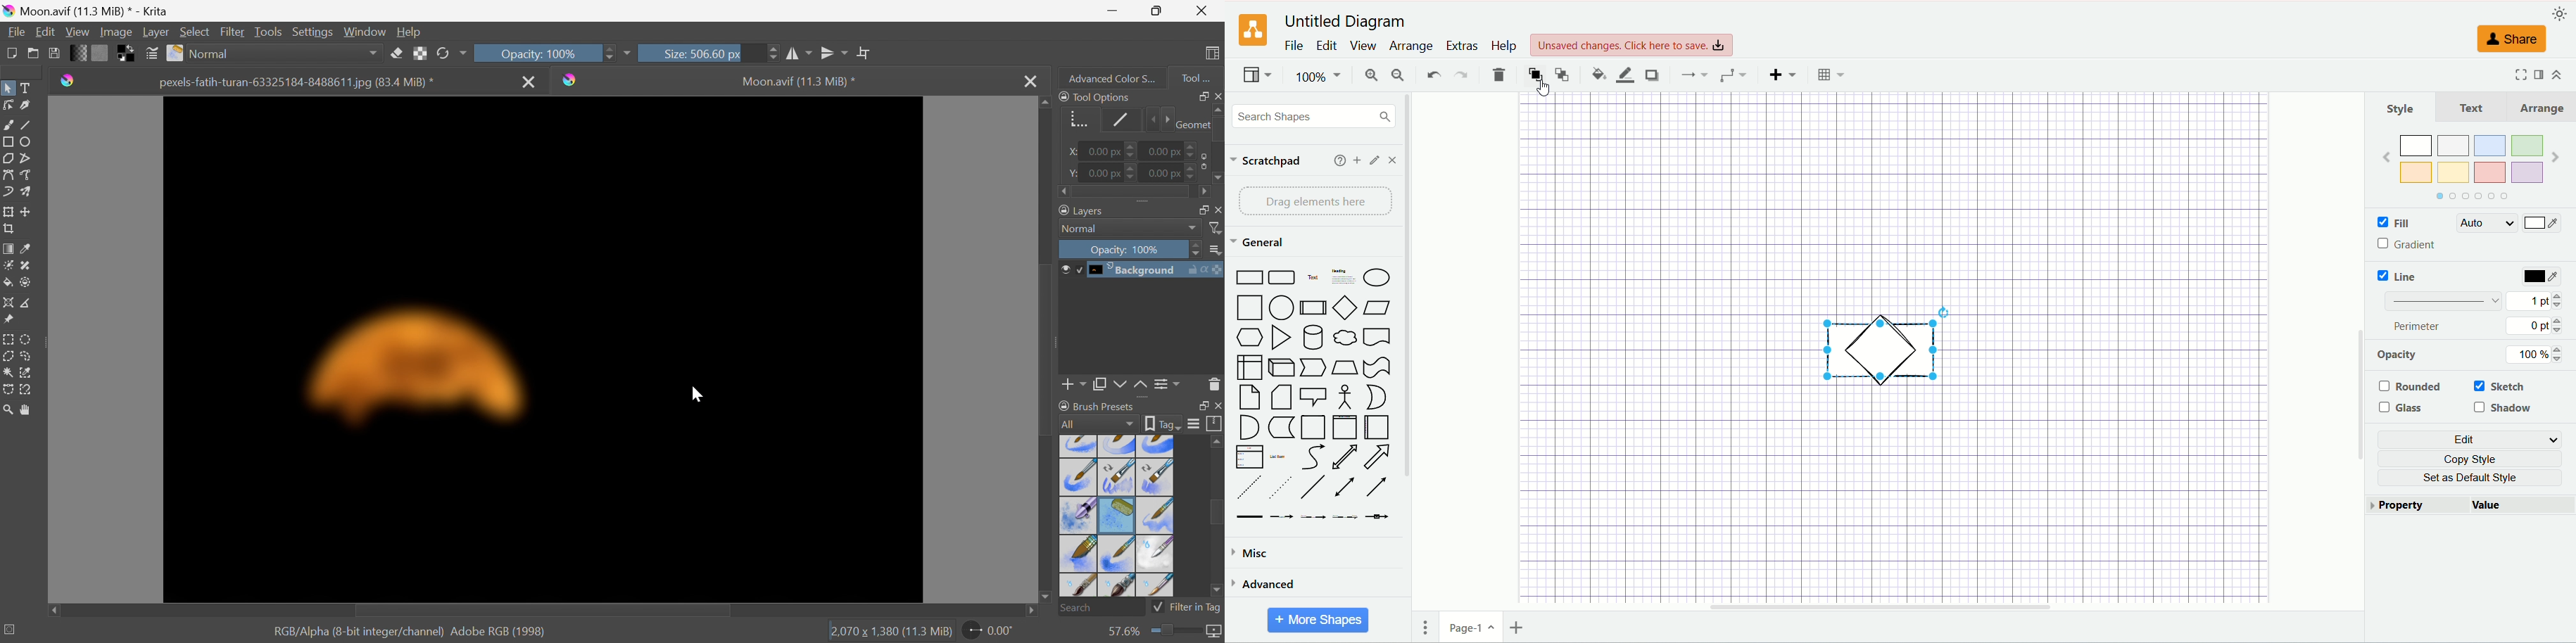 This screenshot has height=644, width=2576. What do you see at coordinates (835, 53) in the screenshot?
I see `Vertical mirror tool` at bounding box center [835, 53].